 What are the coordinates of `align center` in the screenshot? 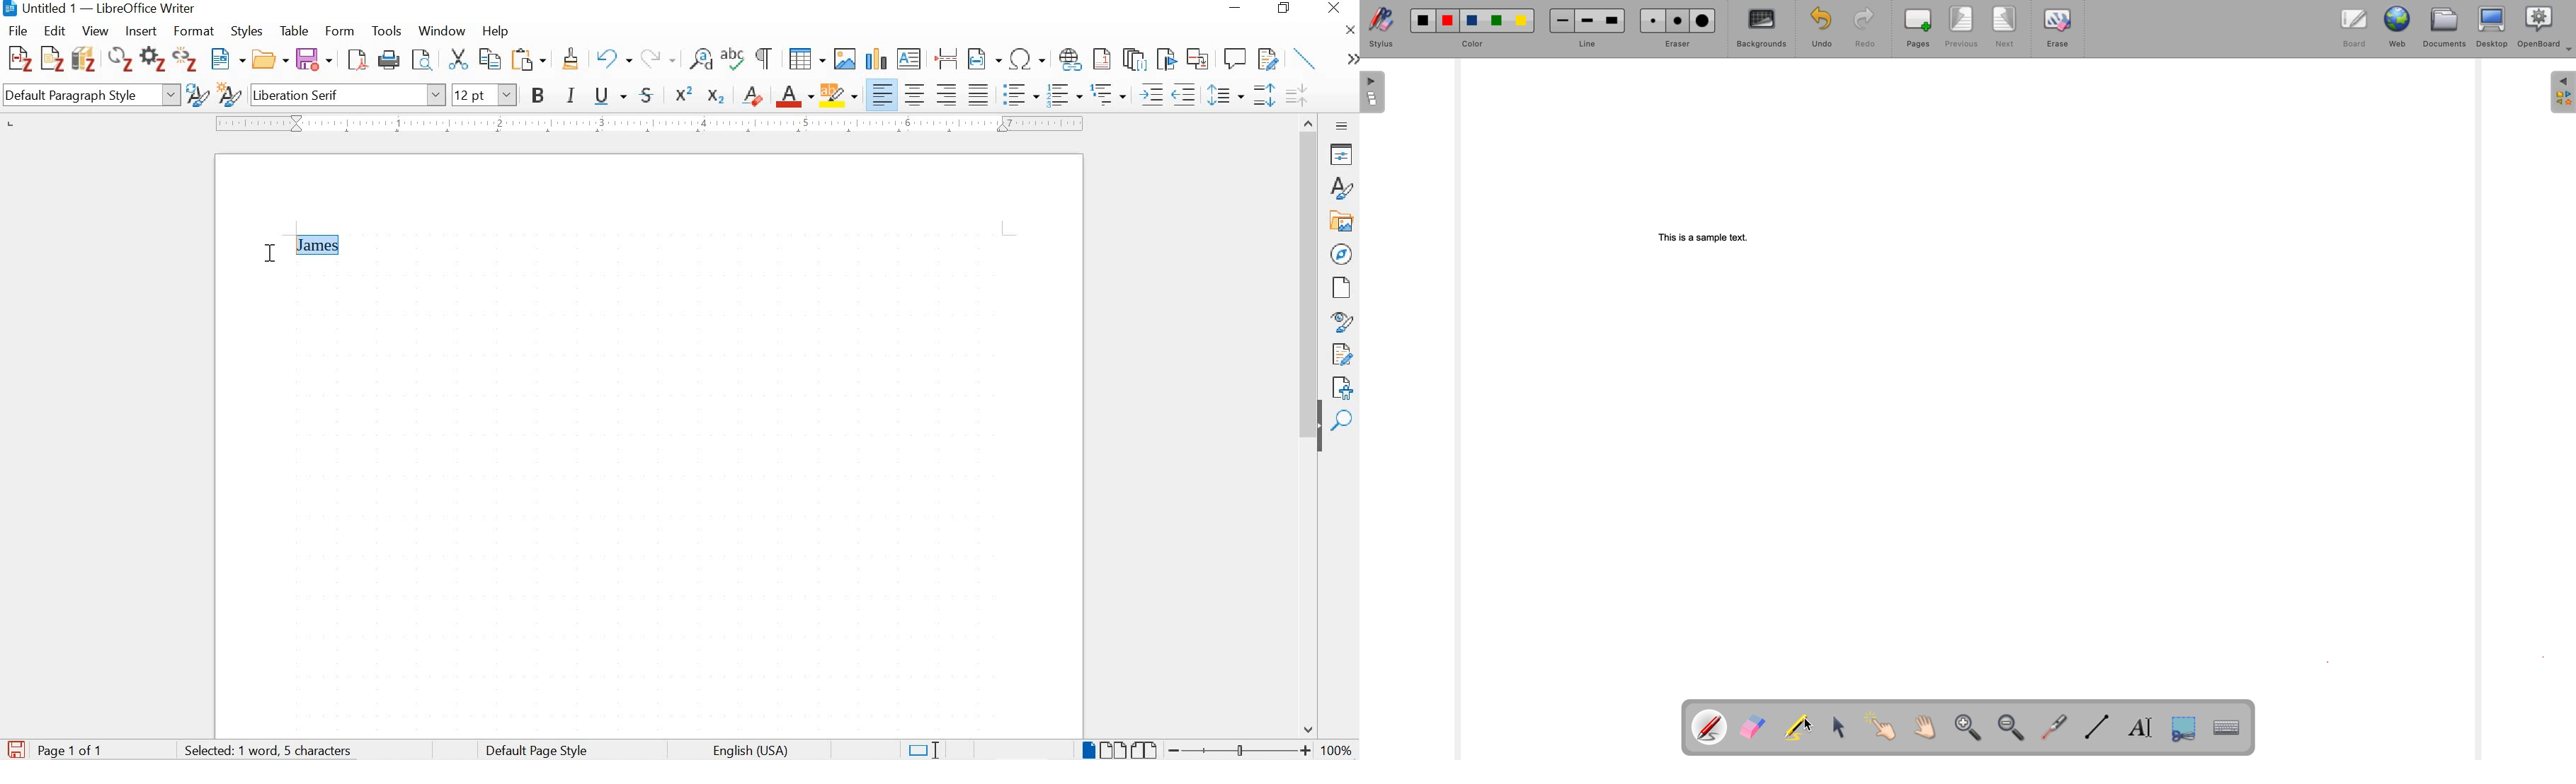 It's located at (915, 94).